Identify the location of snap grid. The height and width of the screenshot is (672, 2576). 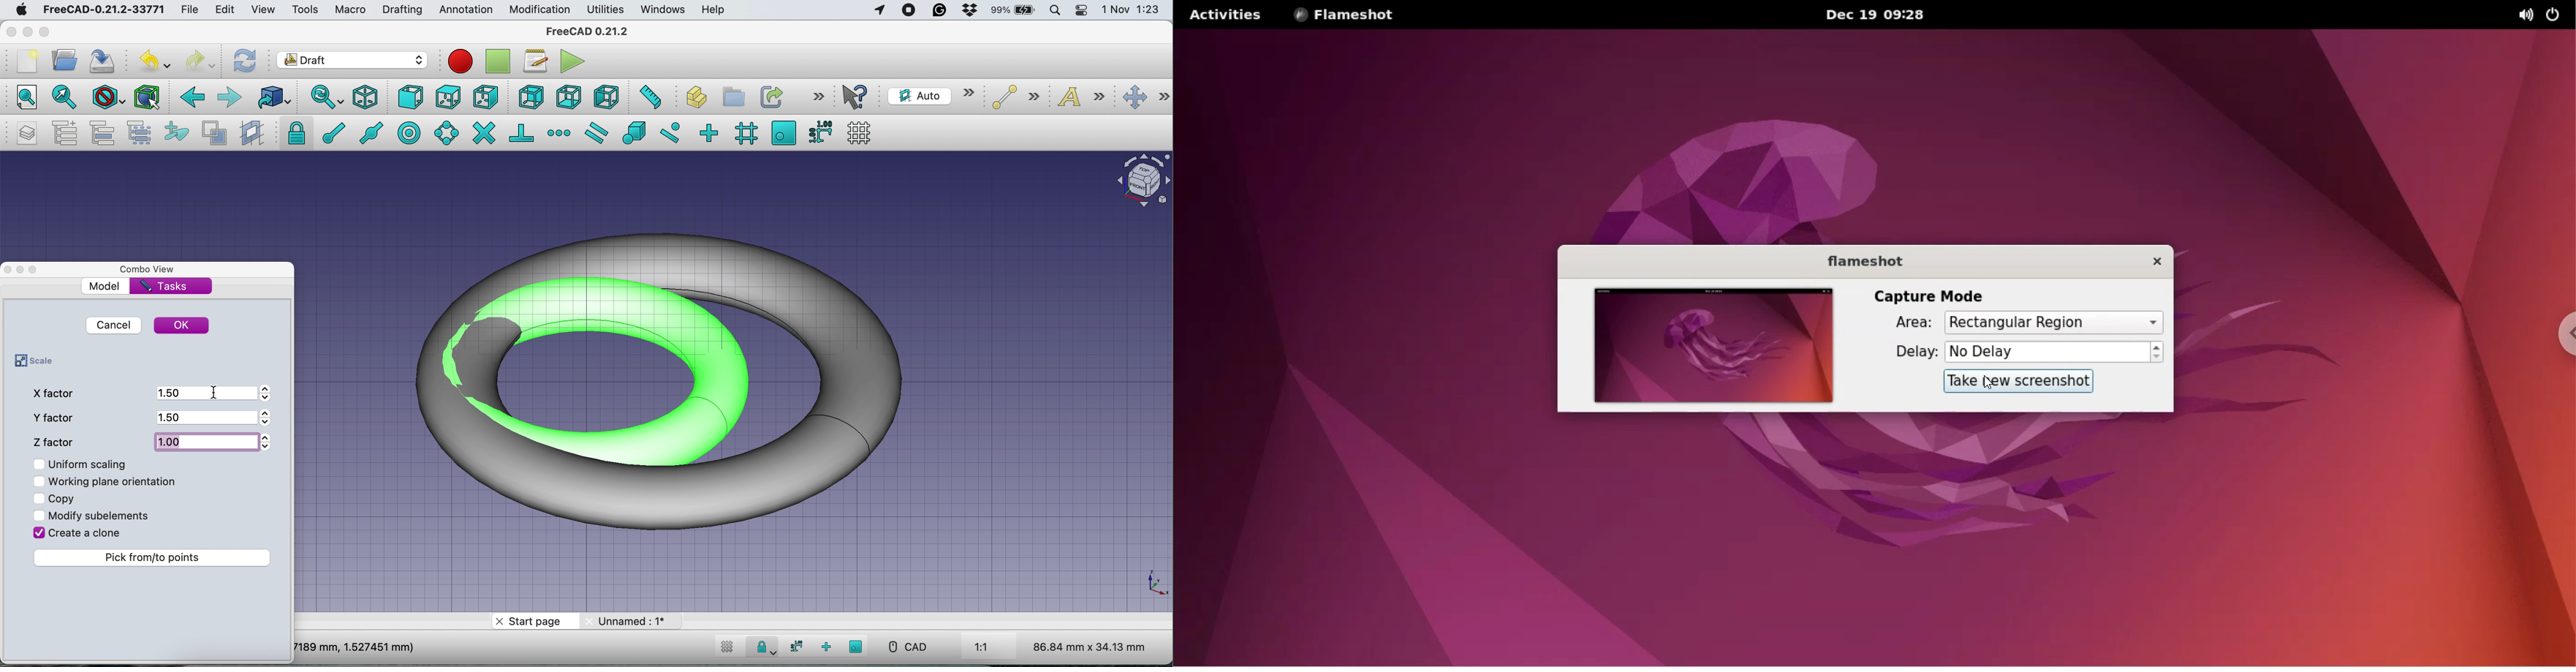
(744, 135).